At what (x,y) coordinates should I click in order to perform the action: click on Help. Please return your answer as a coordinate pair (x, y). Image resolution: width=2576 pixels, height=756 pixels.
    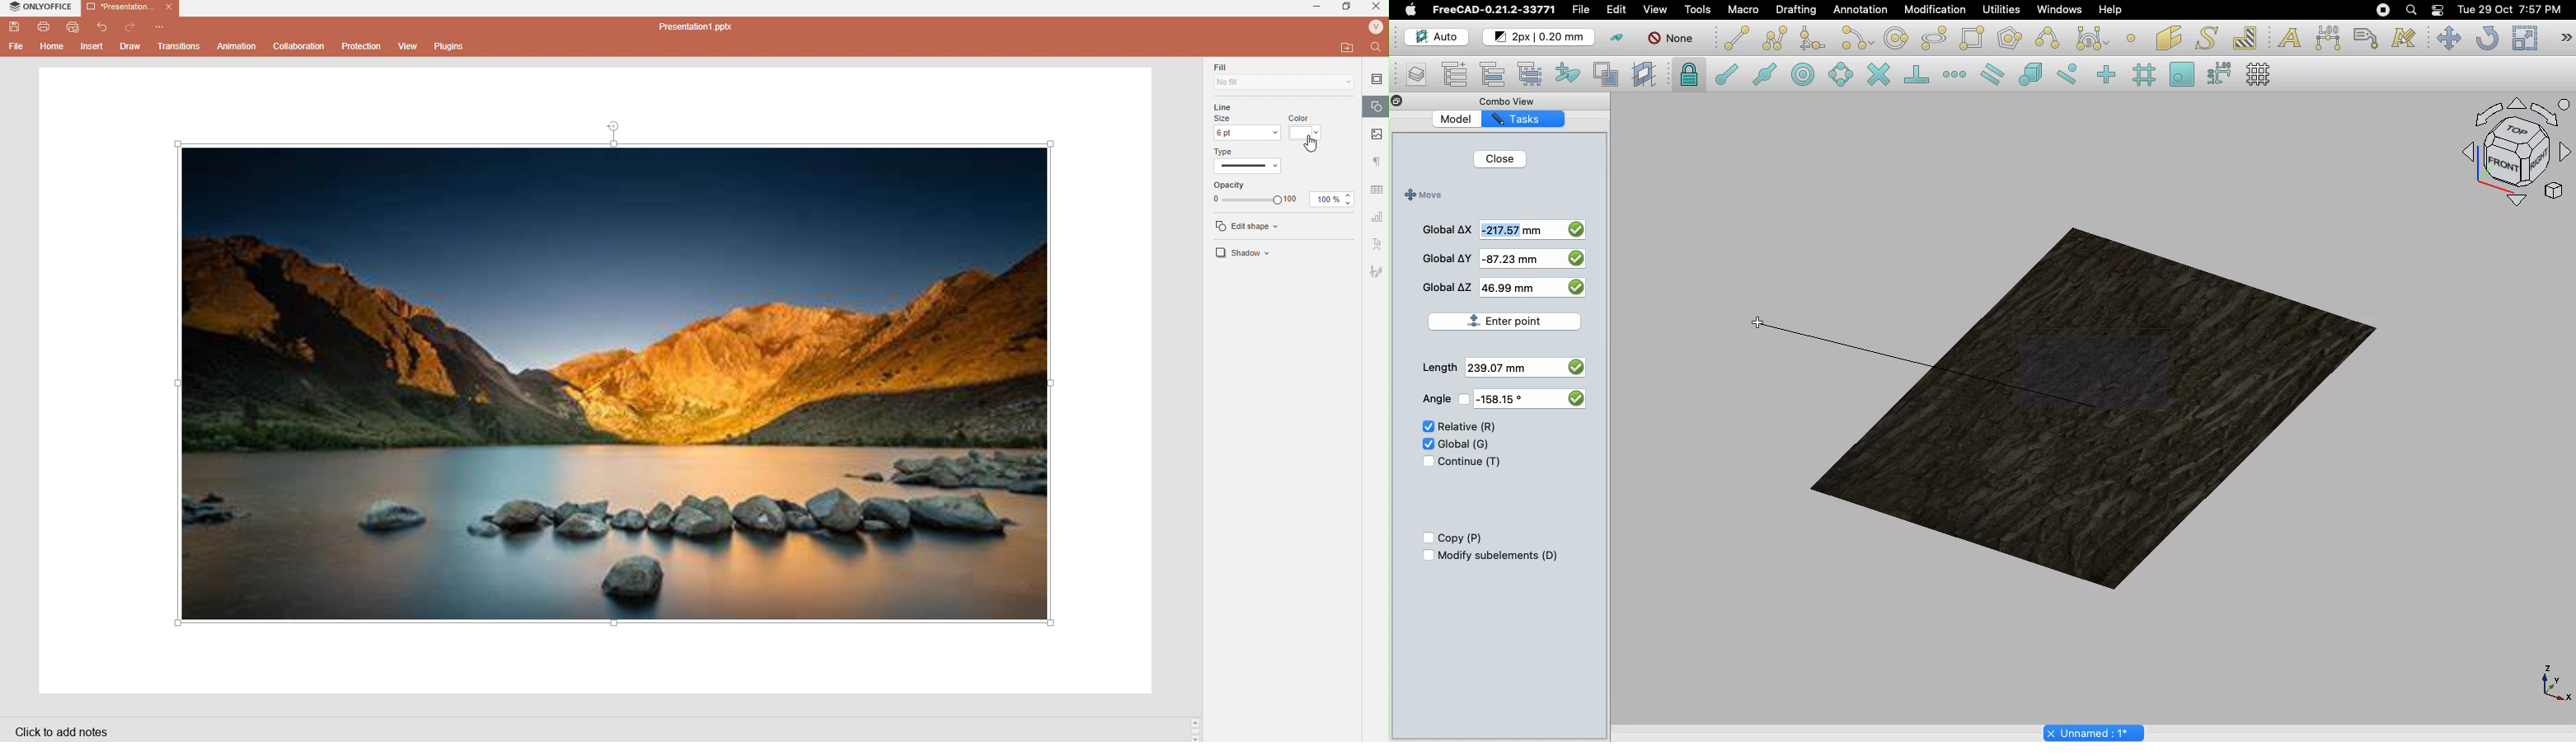
    Looking at the image, I should click on (2110, 9).